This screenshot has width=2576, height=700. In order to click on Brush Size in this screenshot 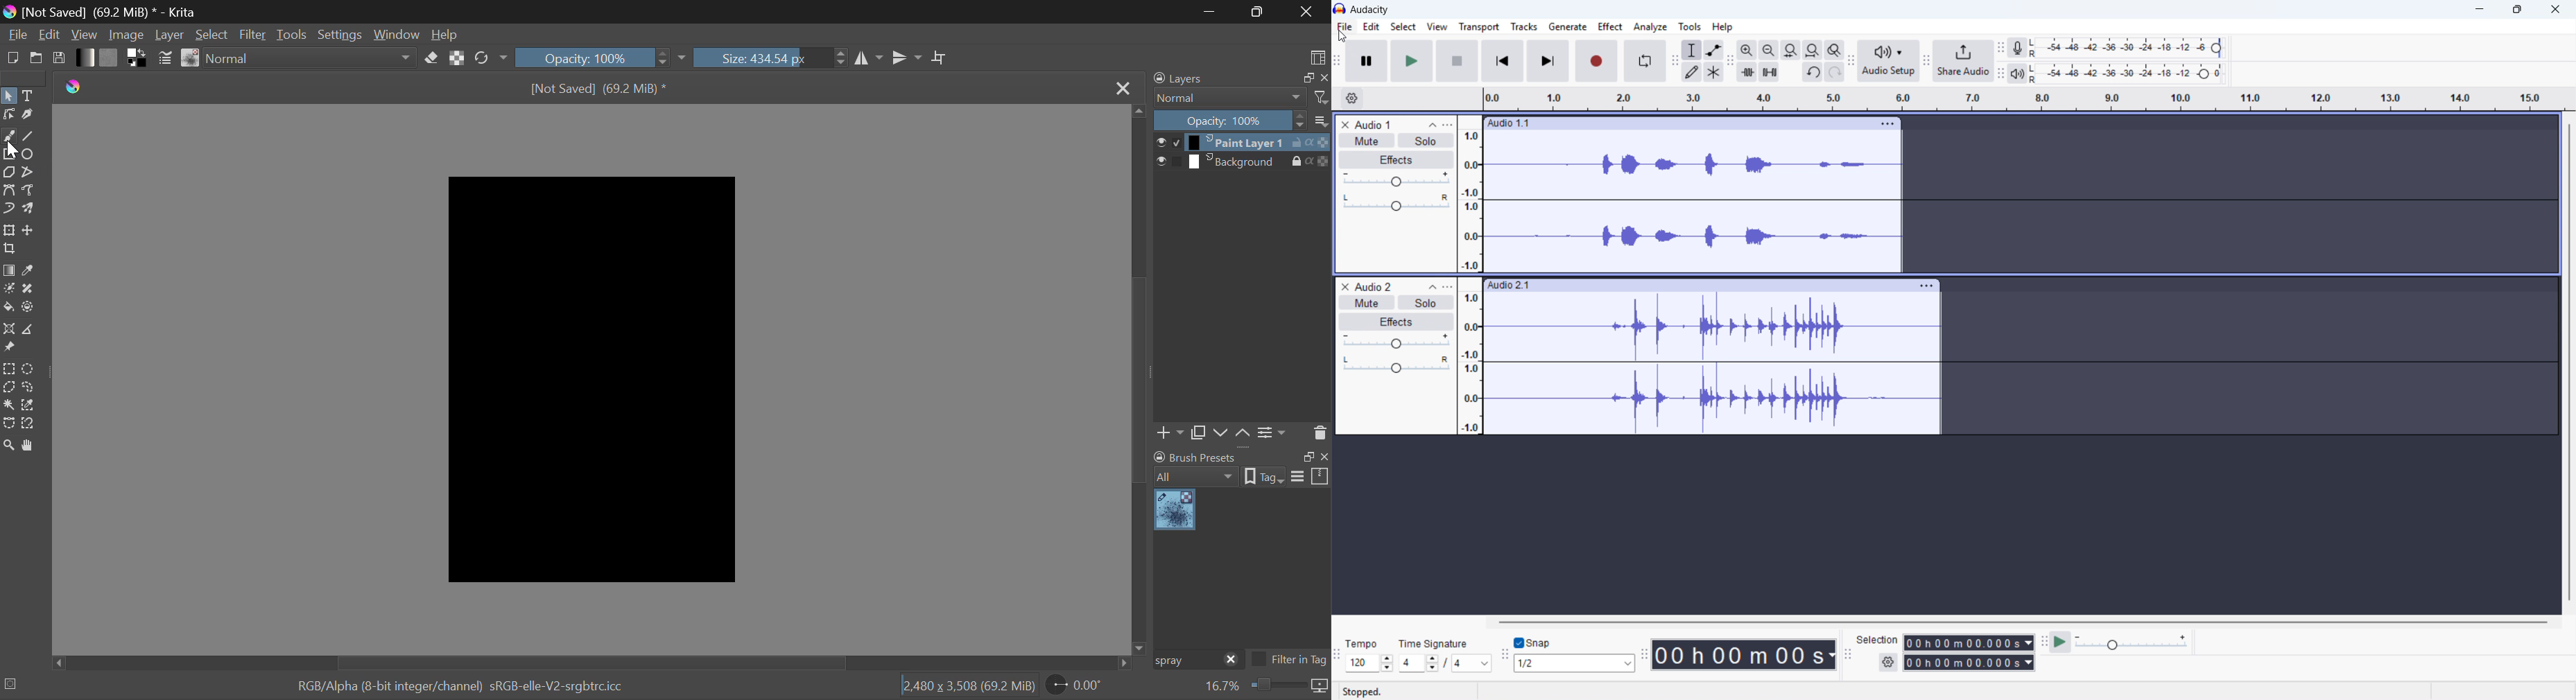, I will do `click(770, 58)`.